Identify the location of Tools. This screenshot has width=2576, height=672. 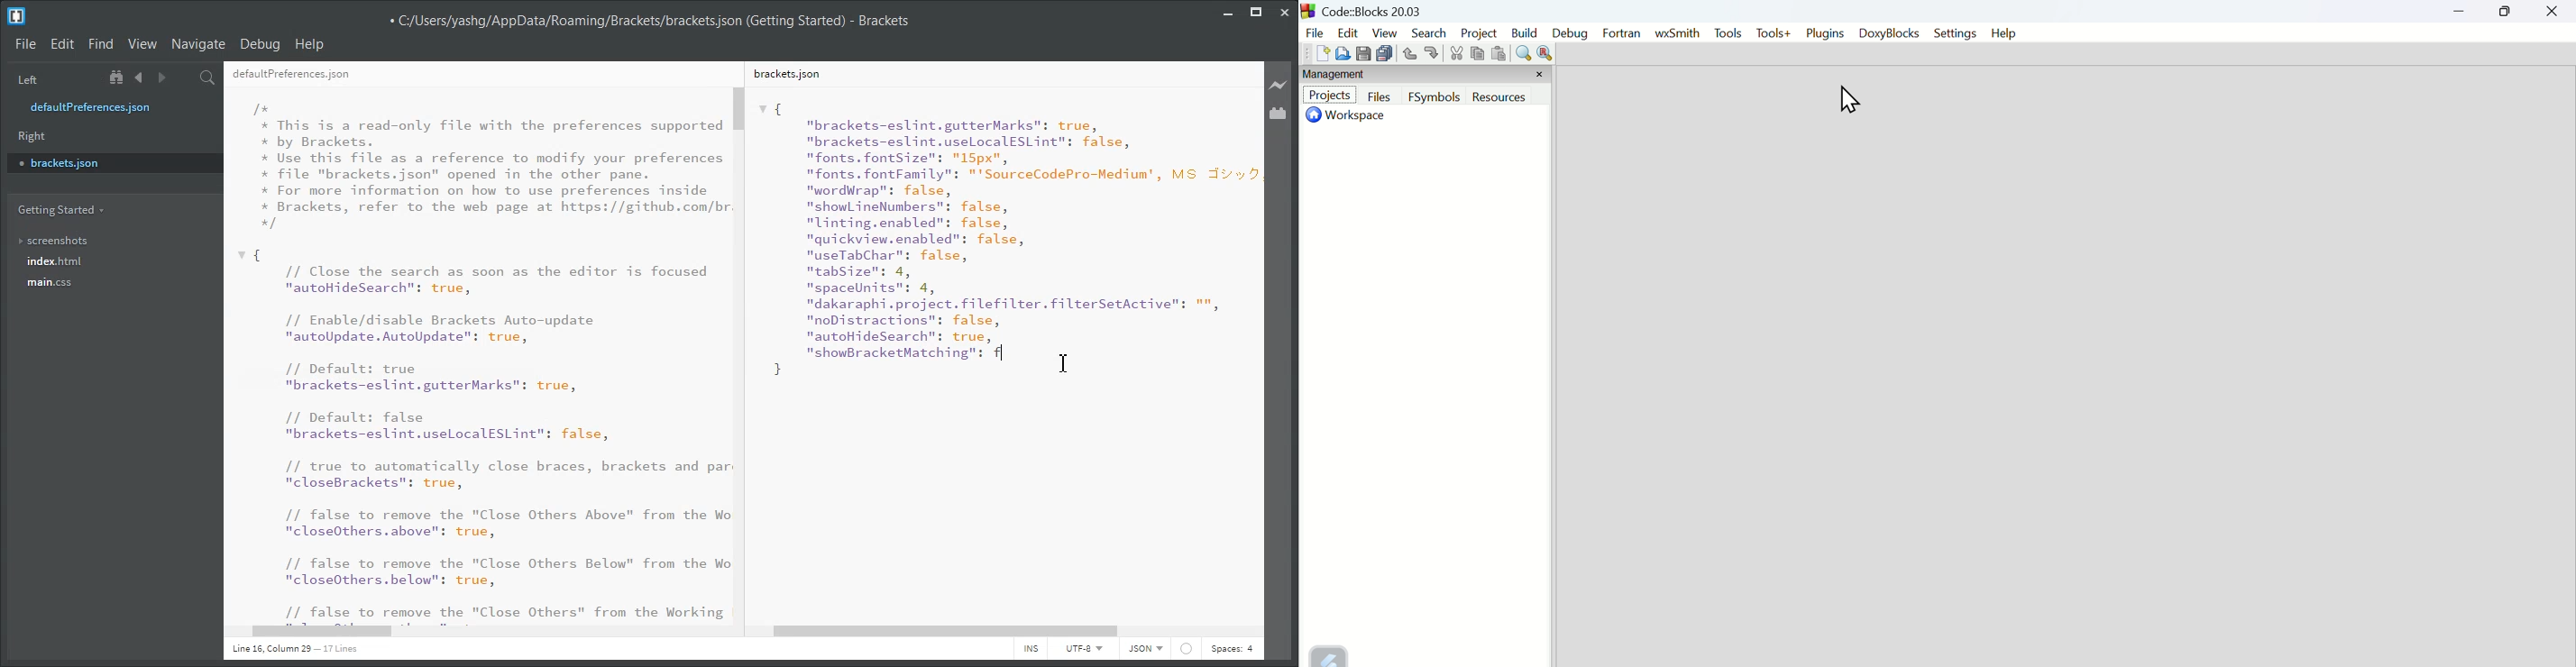
(1726, 34).